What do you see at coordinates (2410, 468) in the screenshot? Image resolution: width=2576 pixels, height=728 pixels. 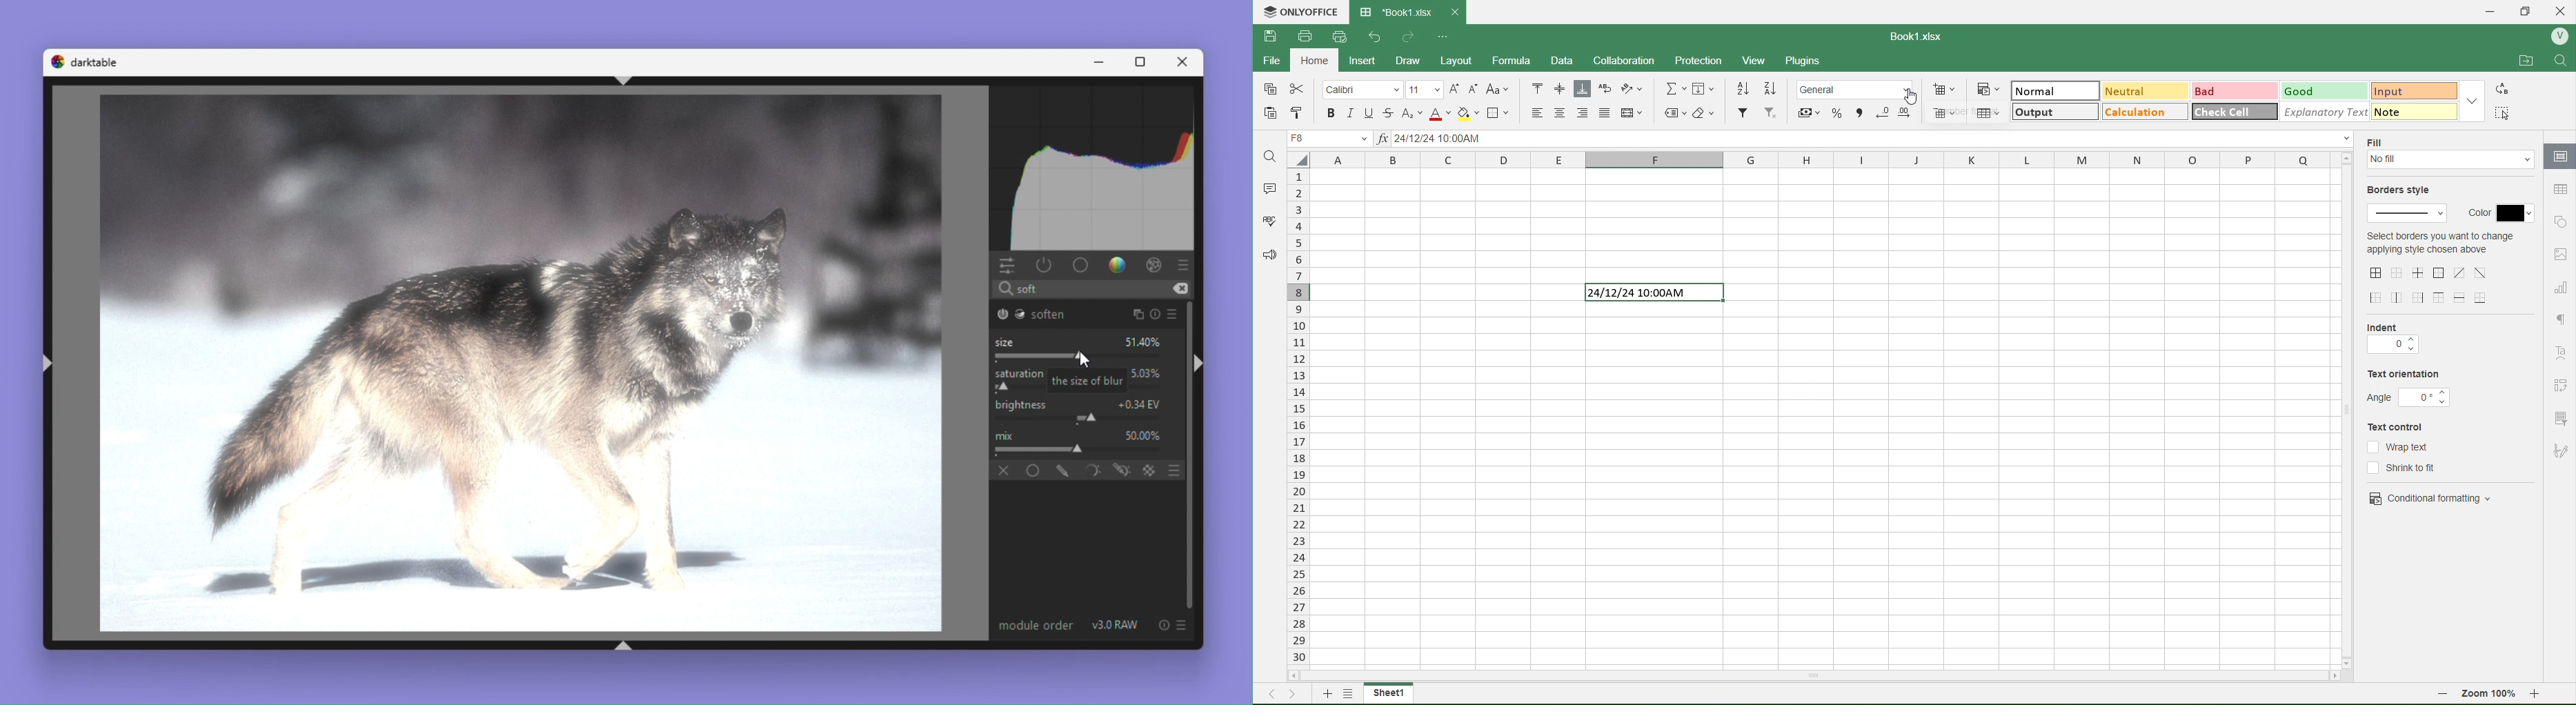 I see `shrink to fit` at bounding box center [2410, 468].